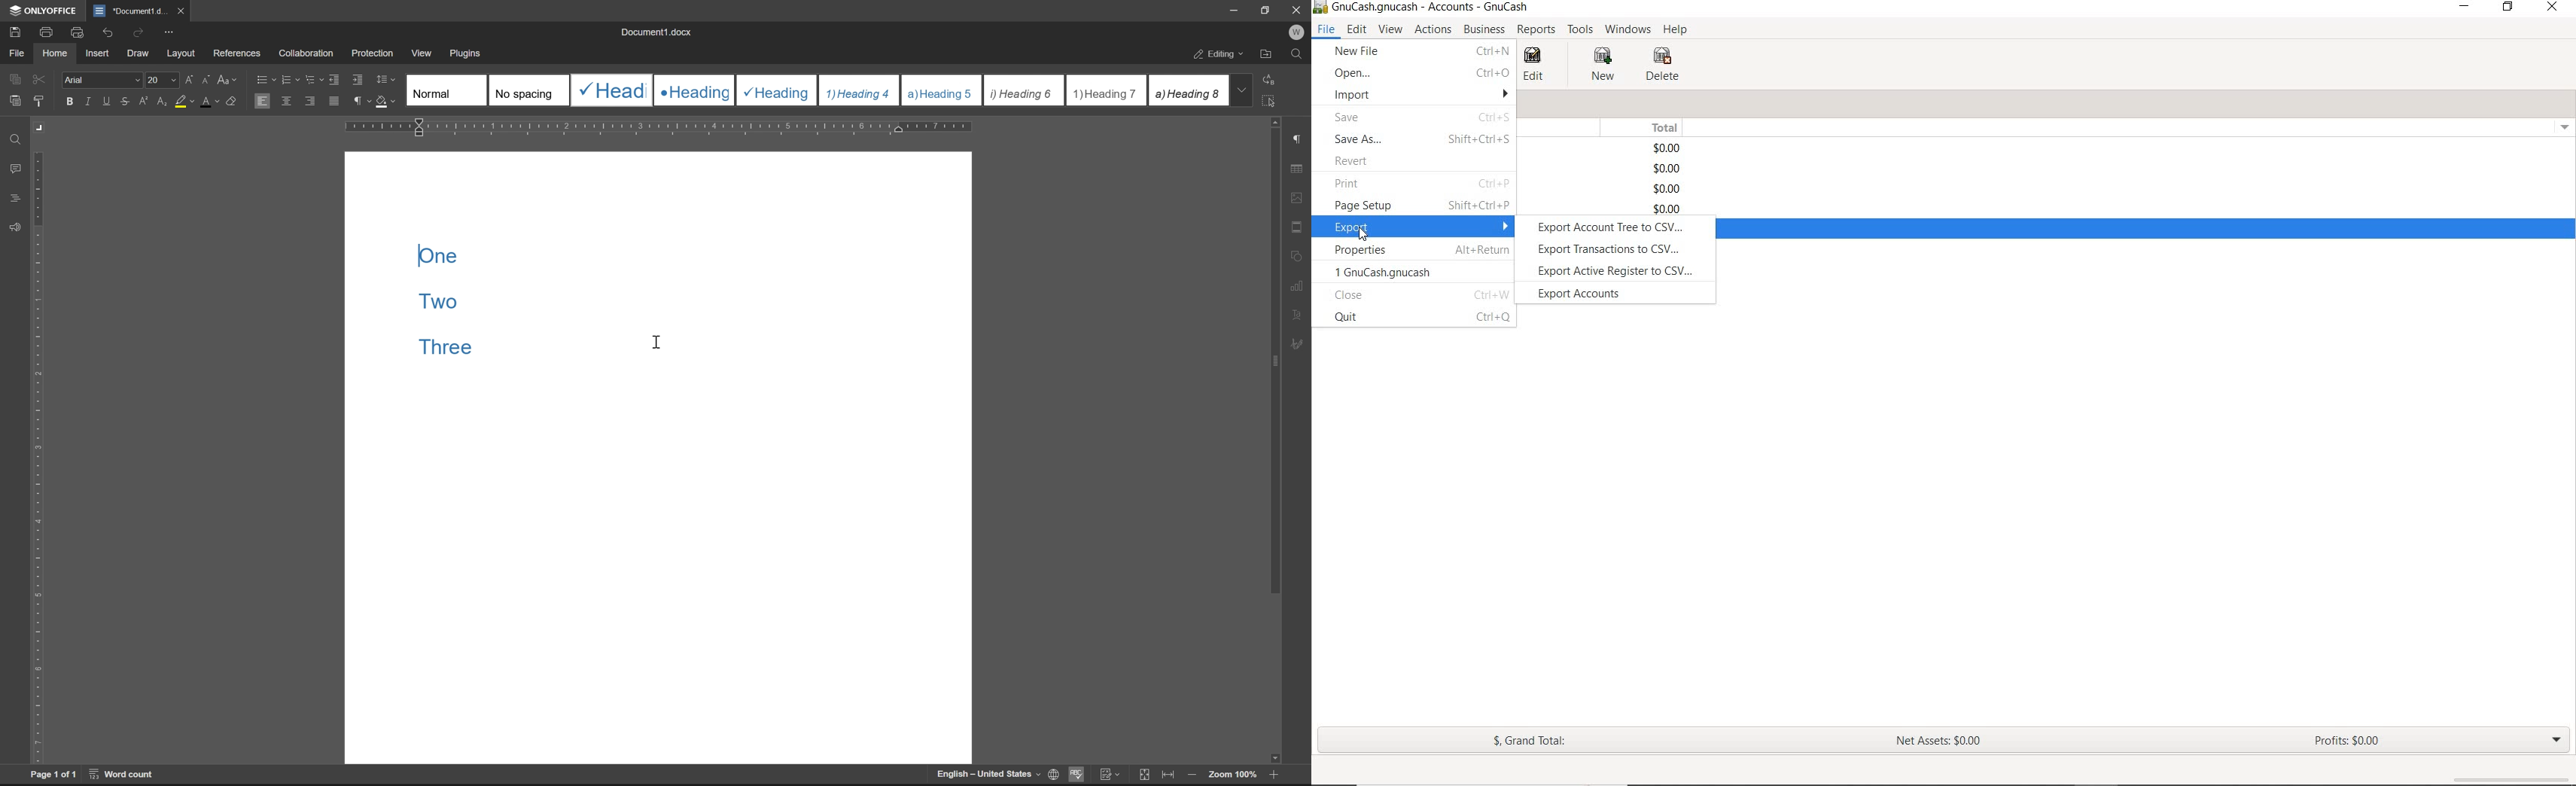  Describe the element at coordinates (70, 101) in the screenshot. I see `bold` at that location.